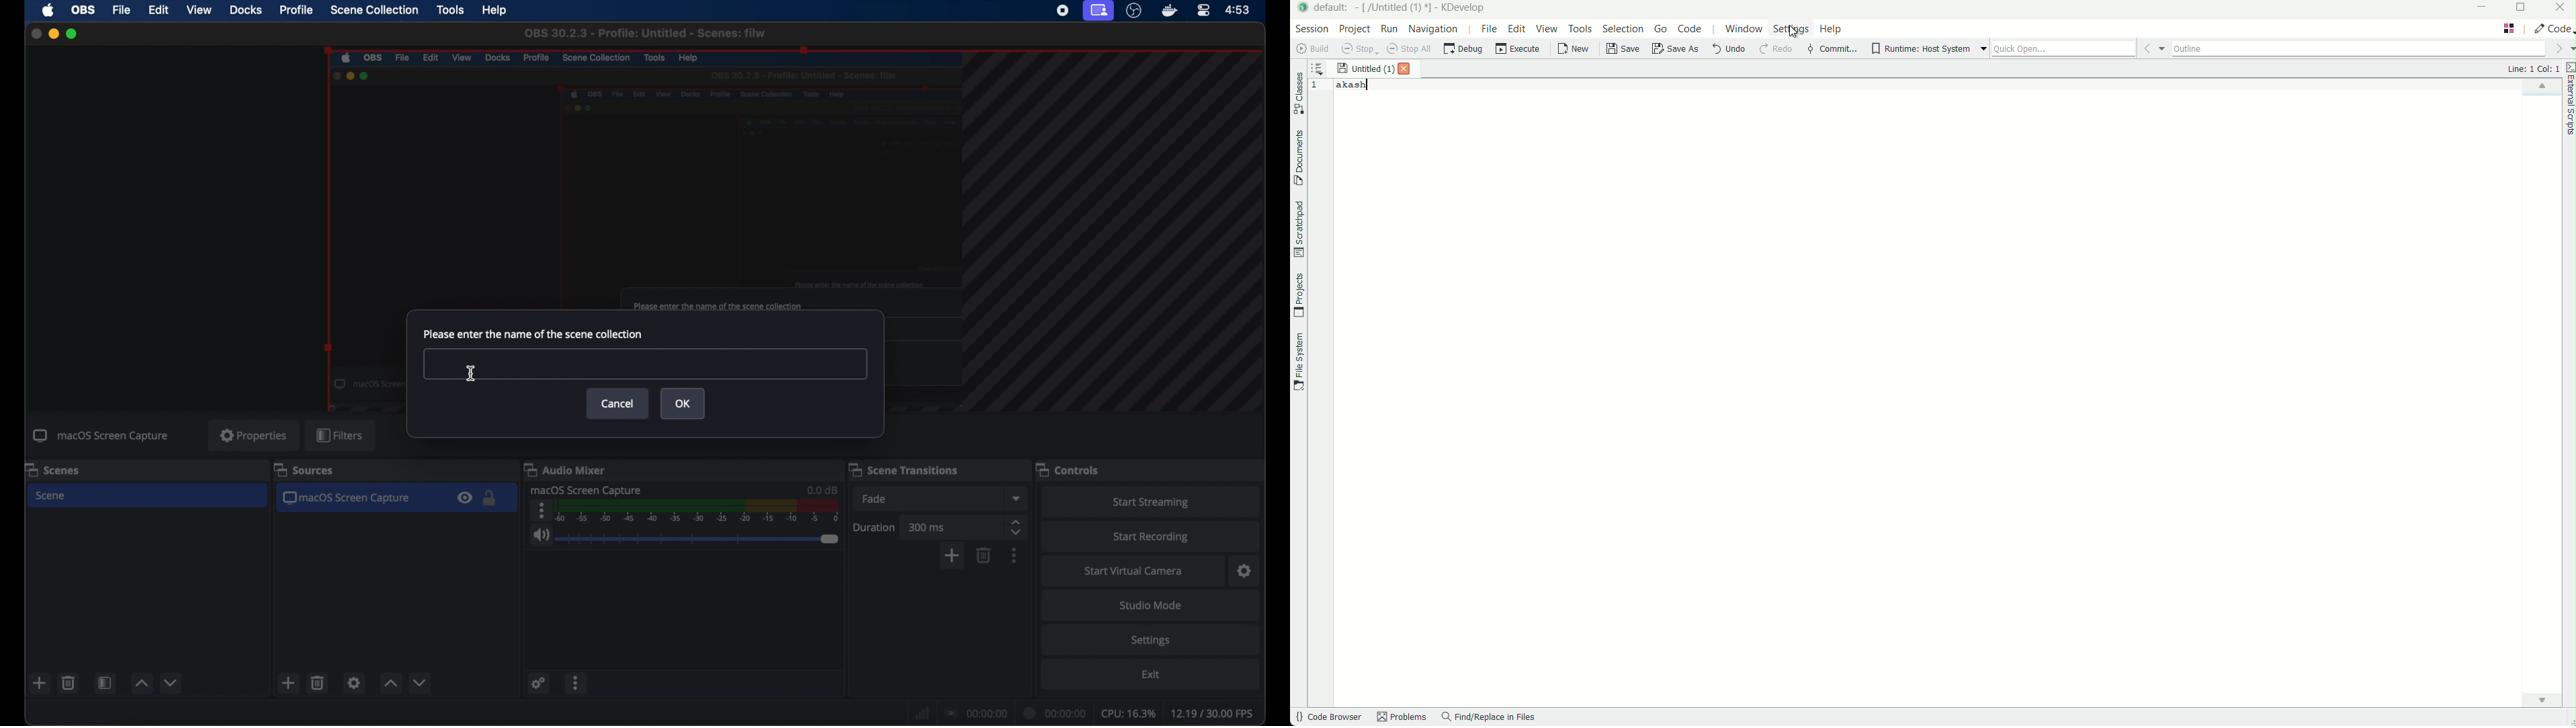  I want to click on sources, so click(304, 471).